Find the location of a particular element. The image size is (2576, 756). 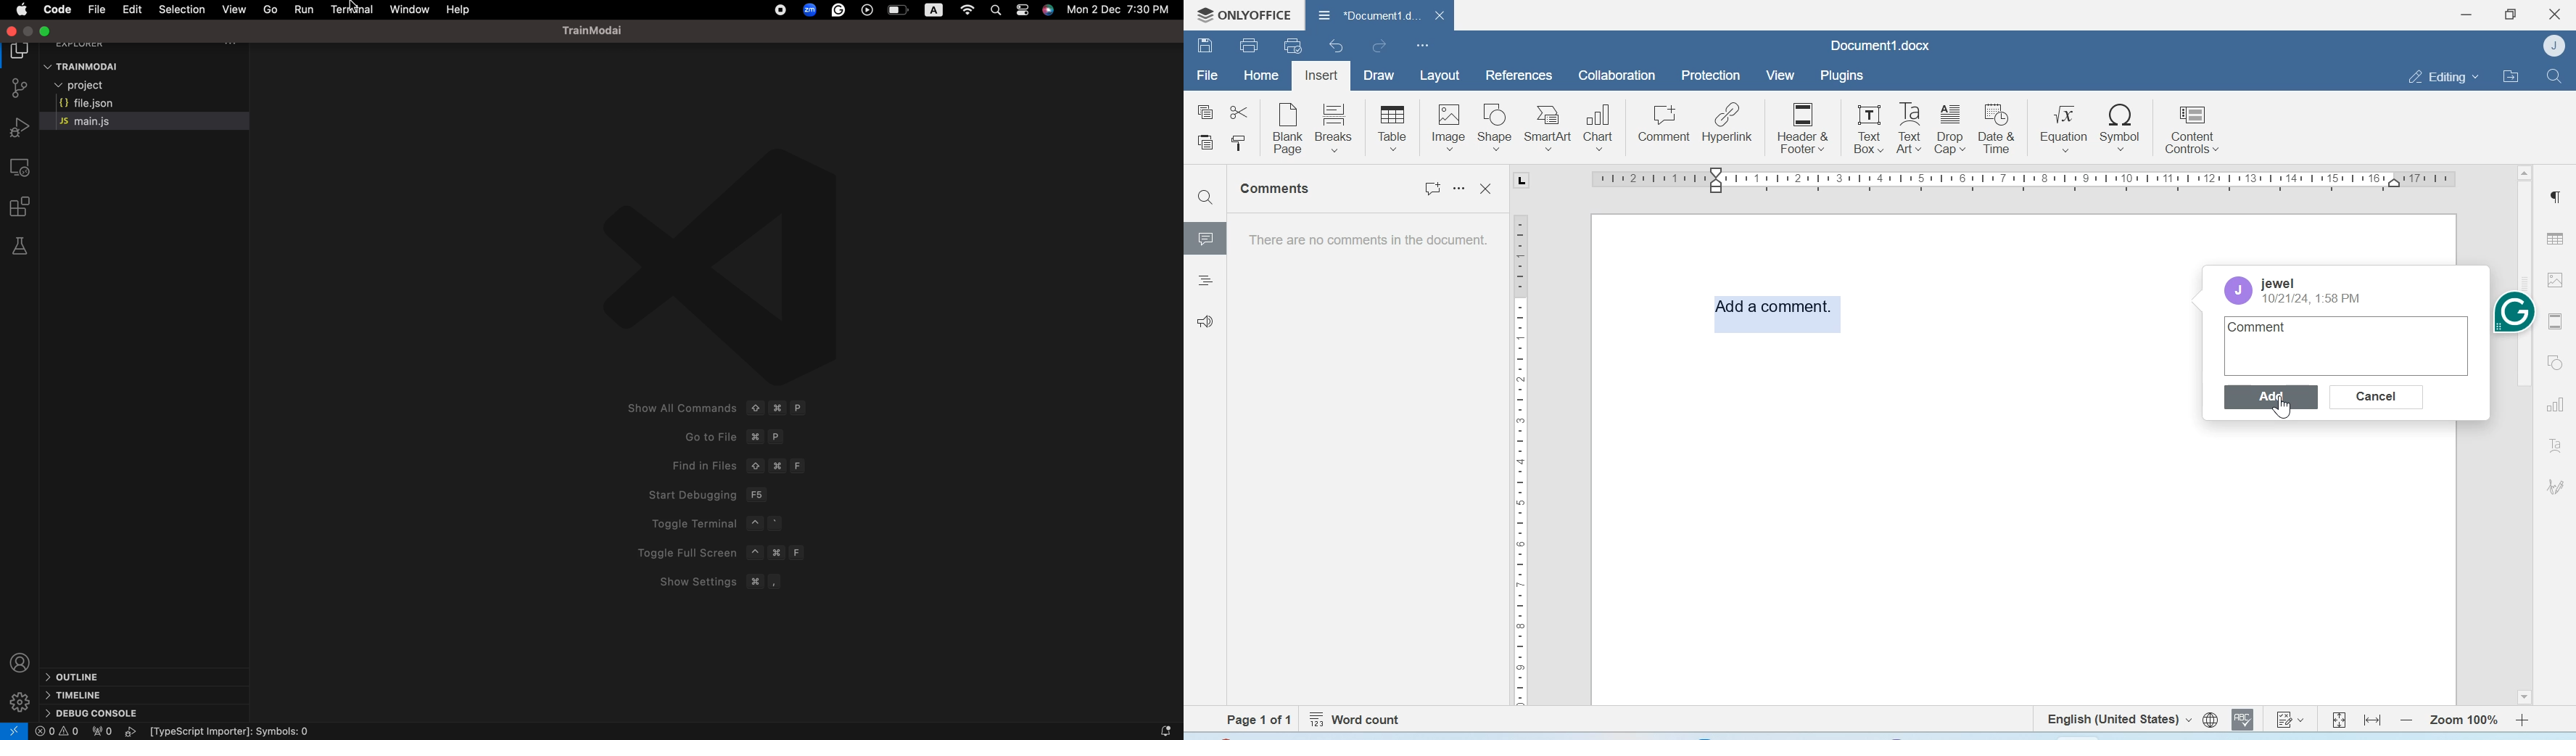

Protection is located at coordinates (1711, 76).